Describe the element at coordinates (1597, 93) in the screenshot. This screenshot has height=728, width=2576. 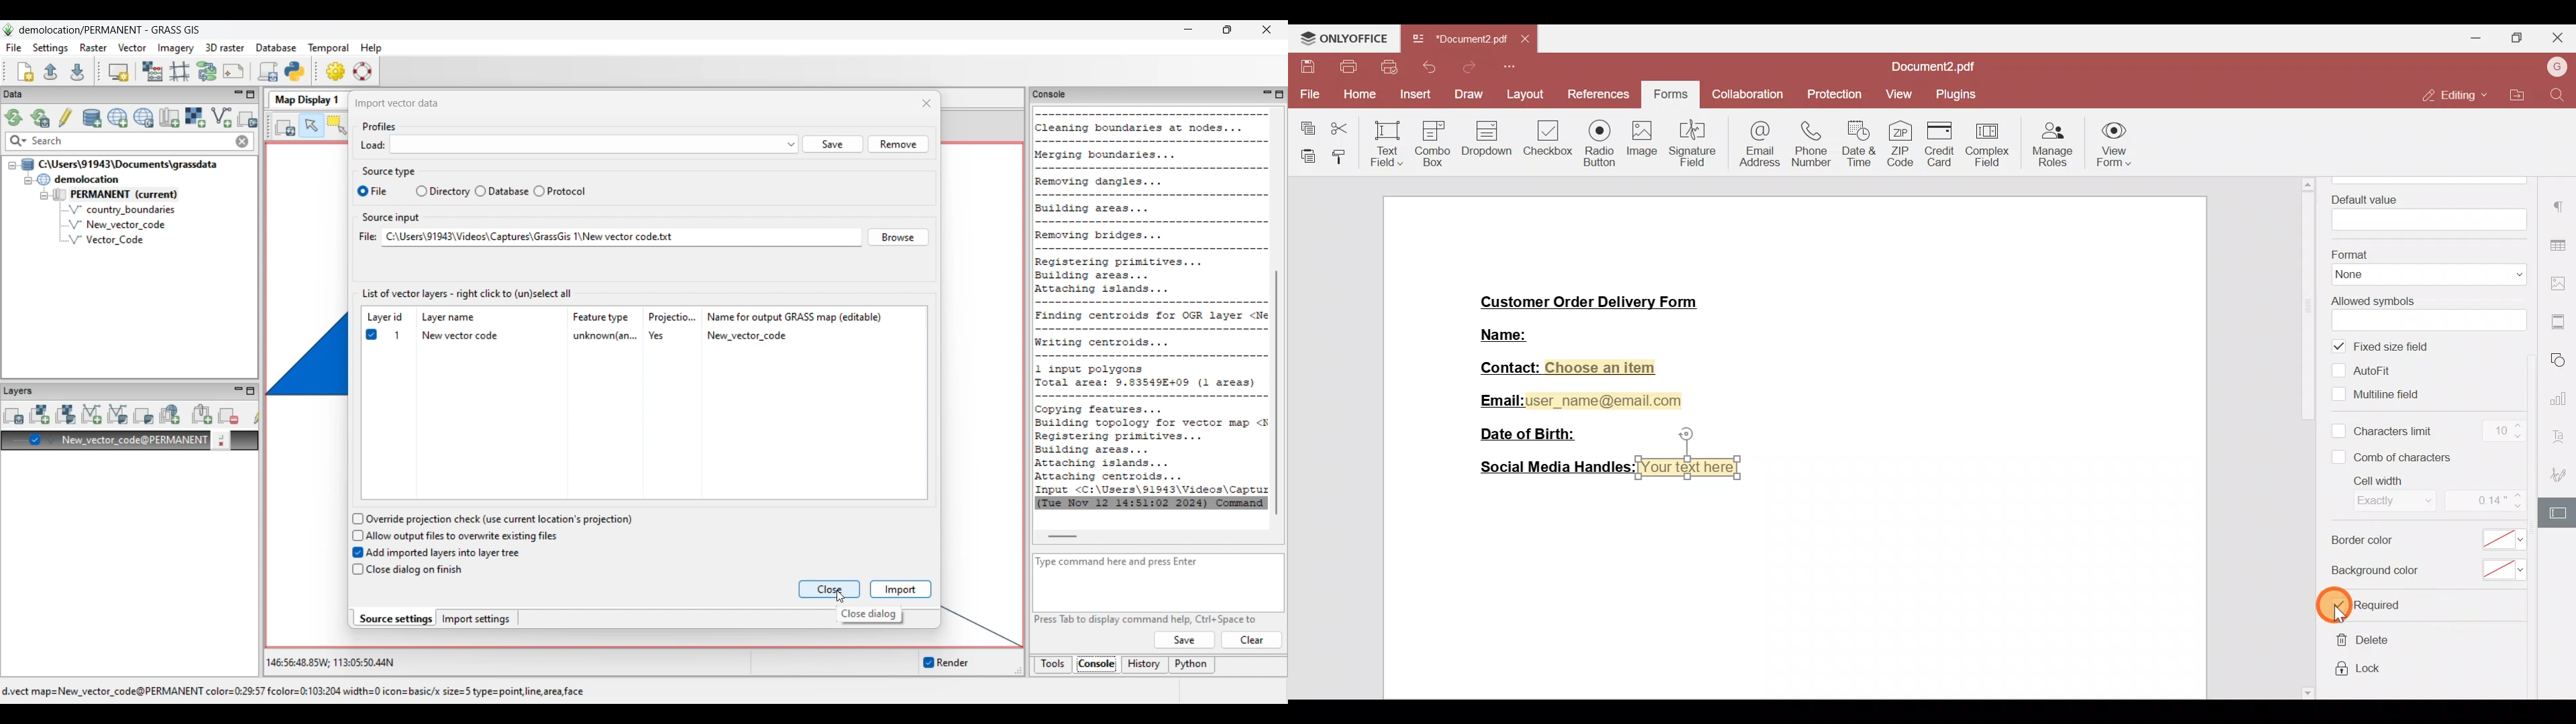
I see `References` at that location.